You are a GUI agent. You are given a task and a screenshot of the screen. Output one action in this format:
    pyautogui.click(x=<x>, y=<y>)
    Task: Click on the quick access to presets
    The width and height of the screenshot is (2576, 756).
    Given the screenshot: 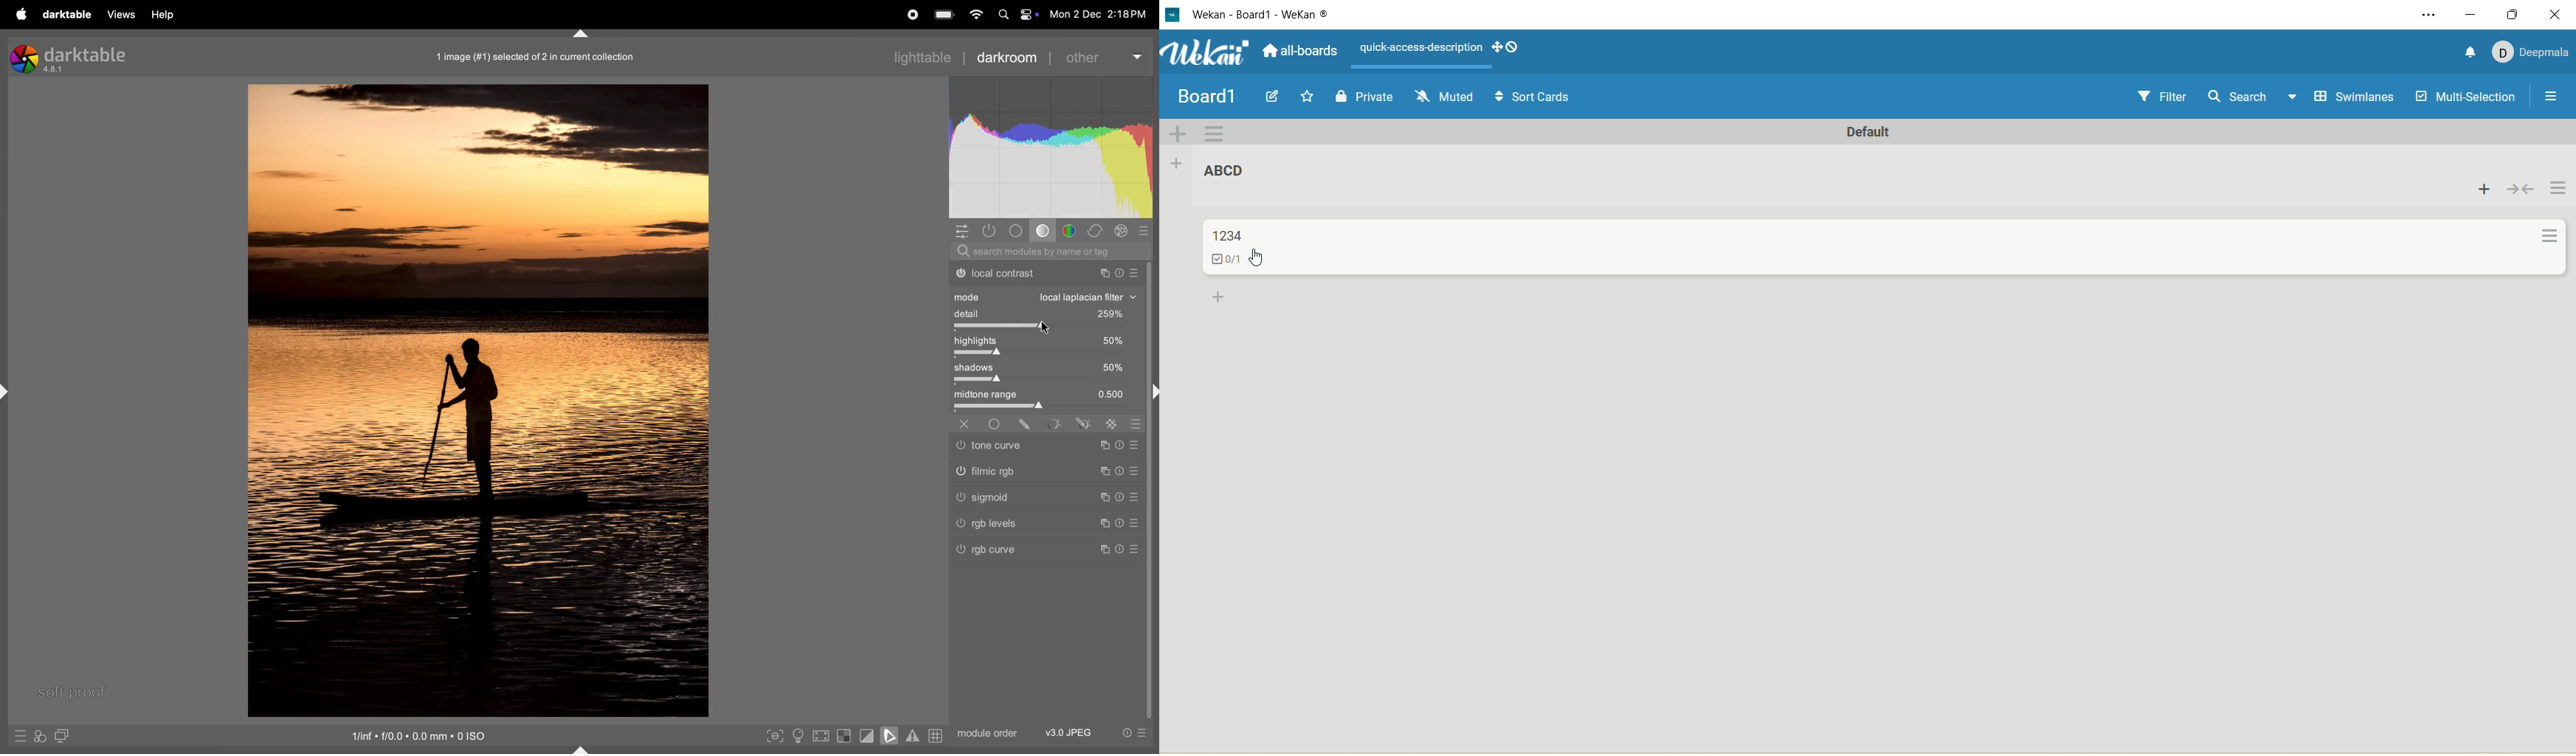 What is the action you would take?
    pyautogui.click(x=16, y=733)
    